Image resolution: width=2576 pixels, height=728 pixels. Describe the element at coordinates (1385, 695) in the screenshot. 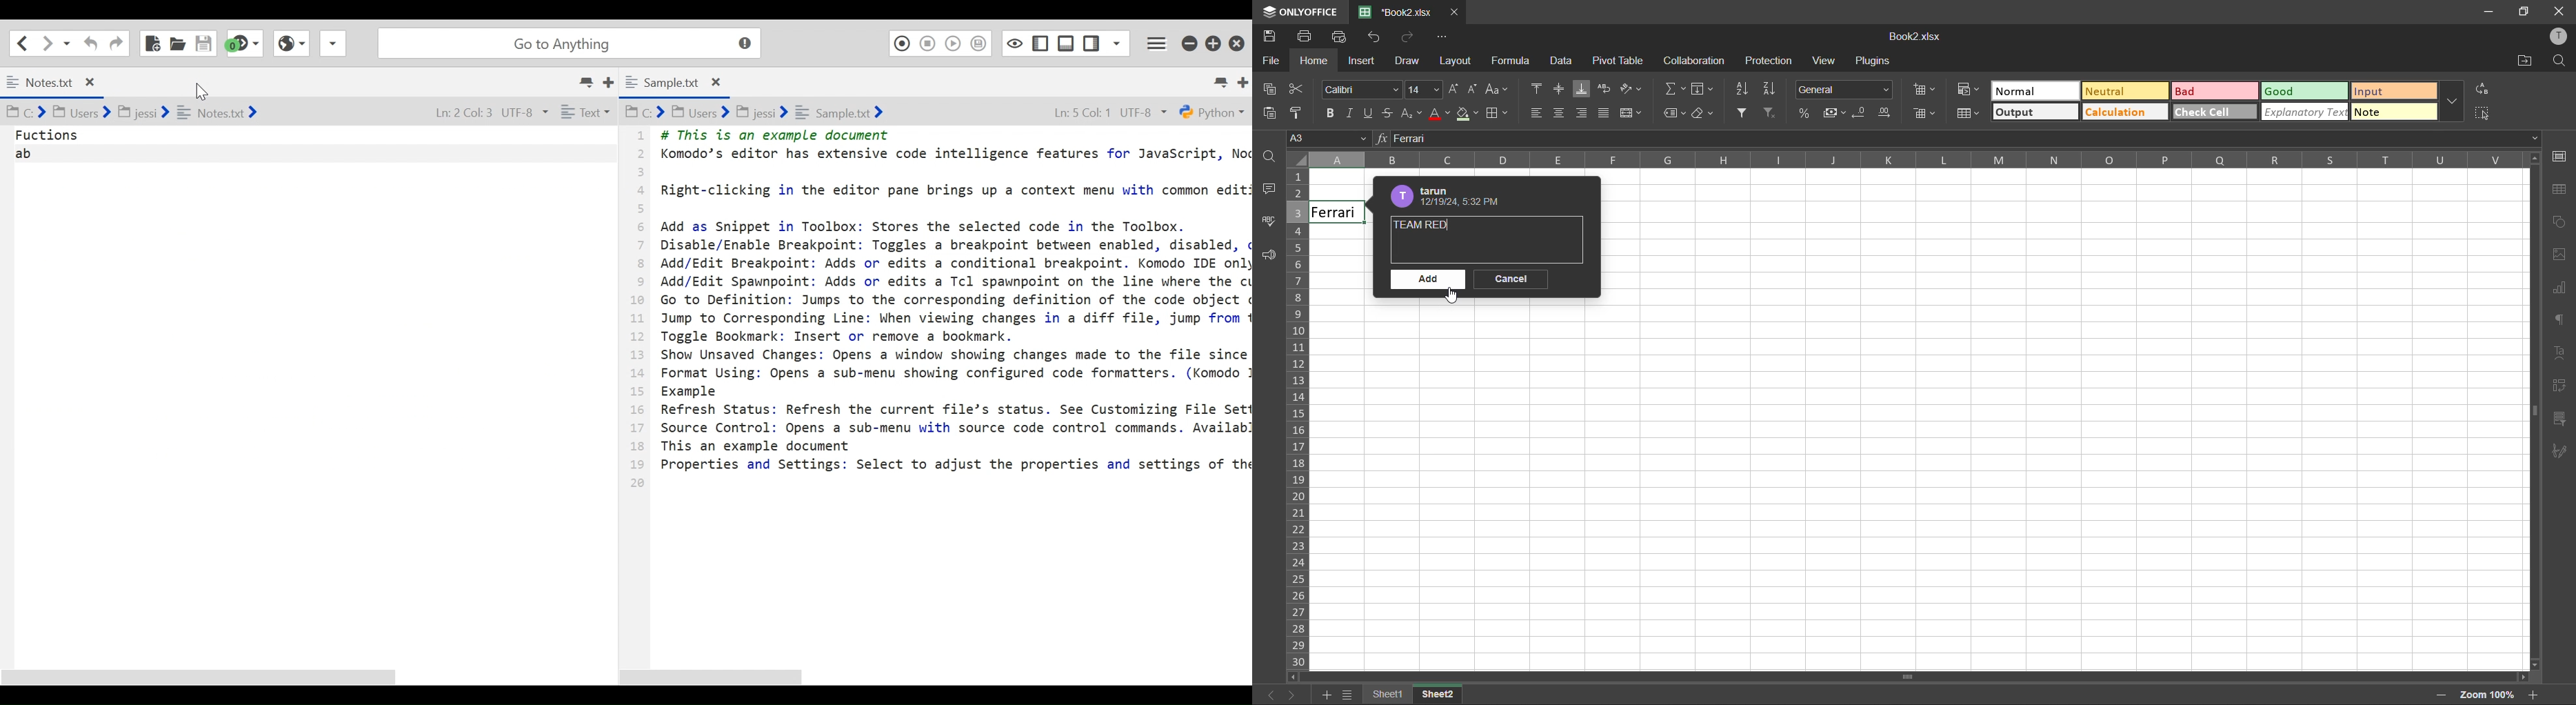

I see `sheet names` at that location.